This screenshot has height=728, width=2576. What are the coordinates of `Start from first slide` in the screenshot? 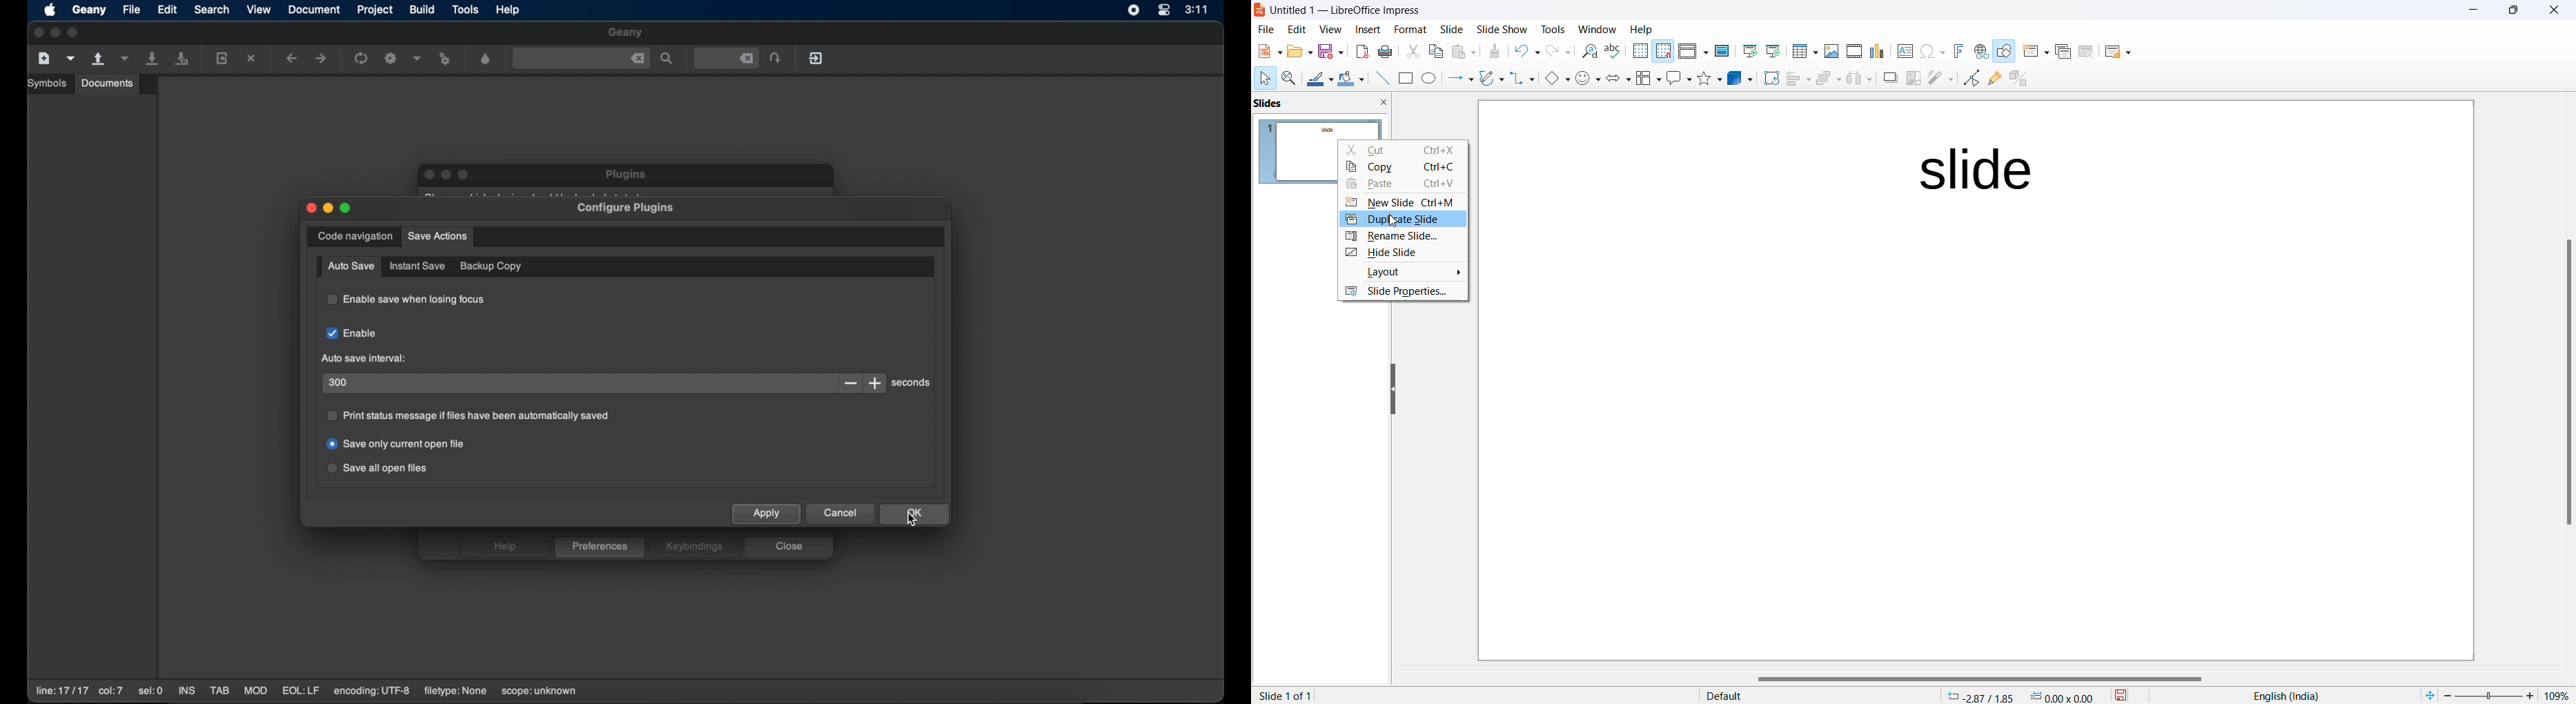 It's located at (1750, 52).